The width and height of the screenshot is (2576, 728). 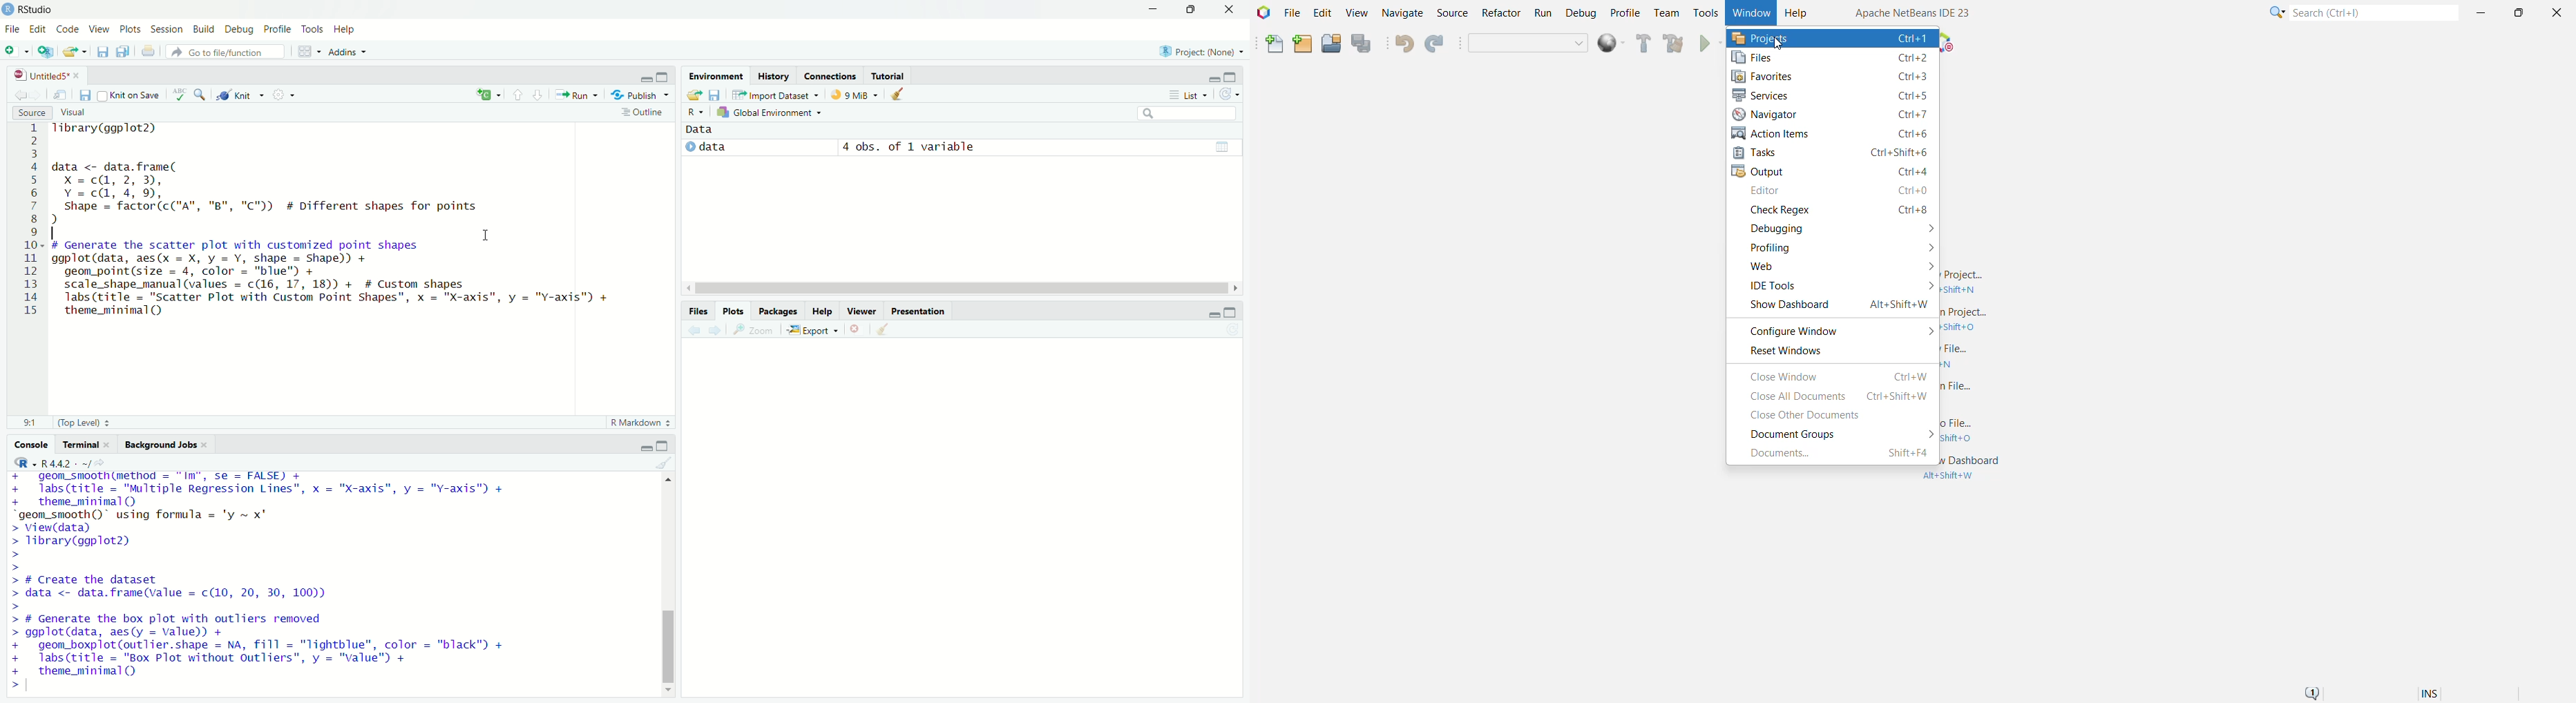 I want to click on Help, so click(x=822, y=310).